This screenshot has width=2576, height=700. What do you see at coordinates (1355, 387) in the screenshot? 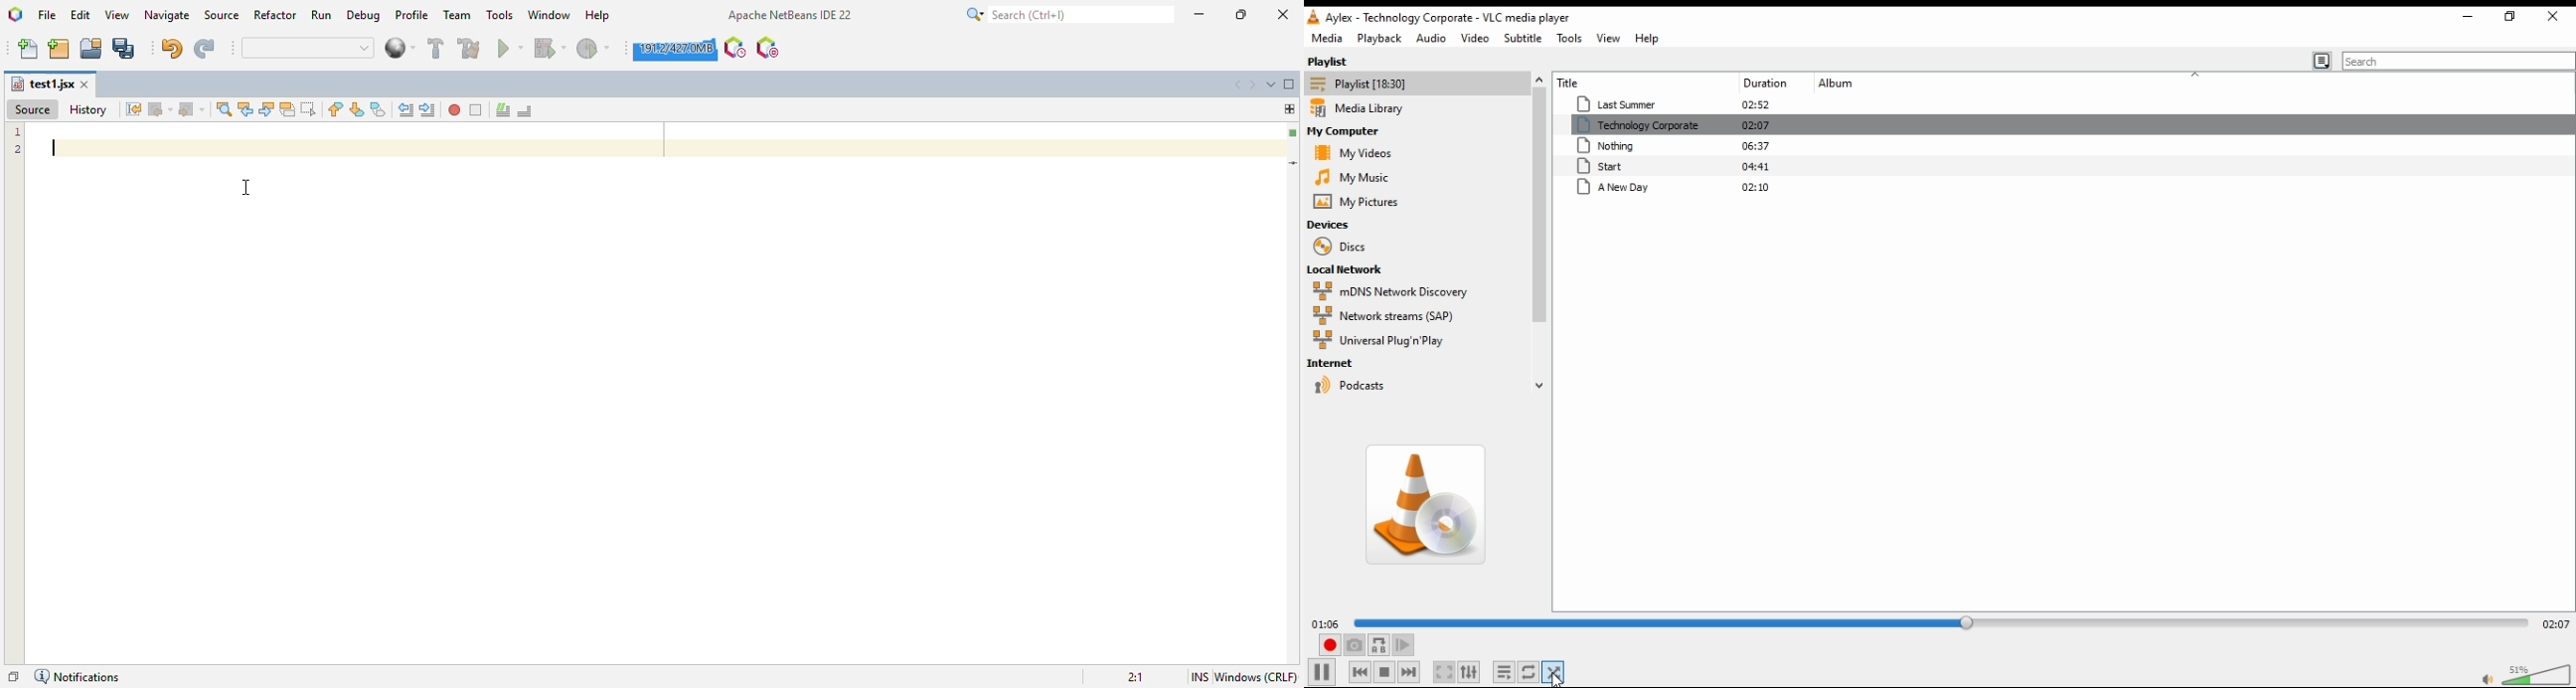
I see `podcasts` at bounding box center [1355, 387].